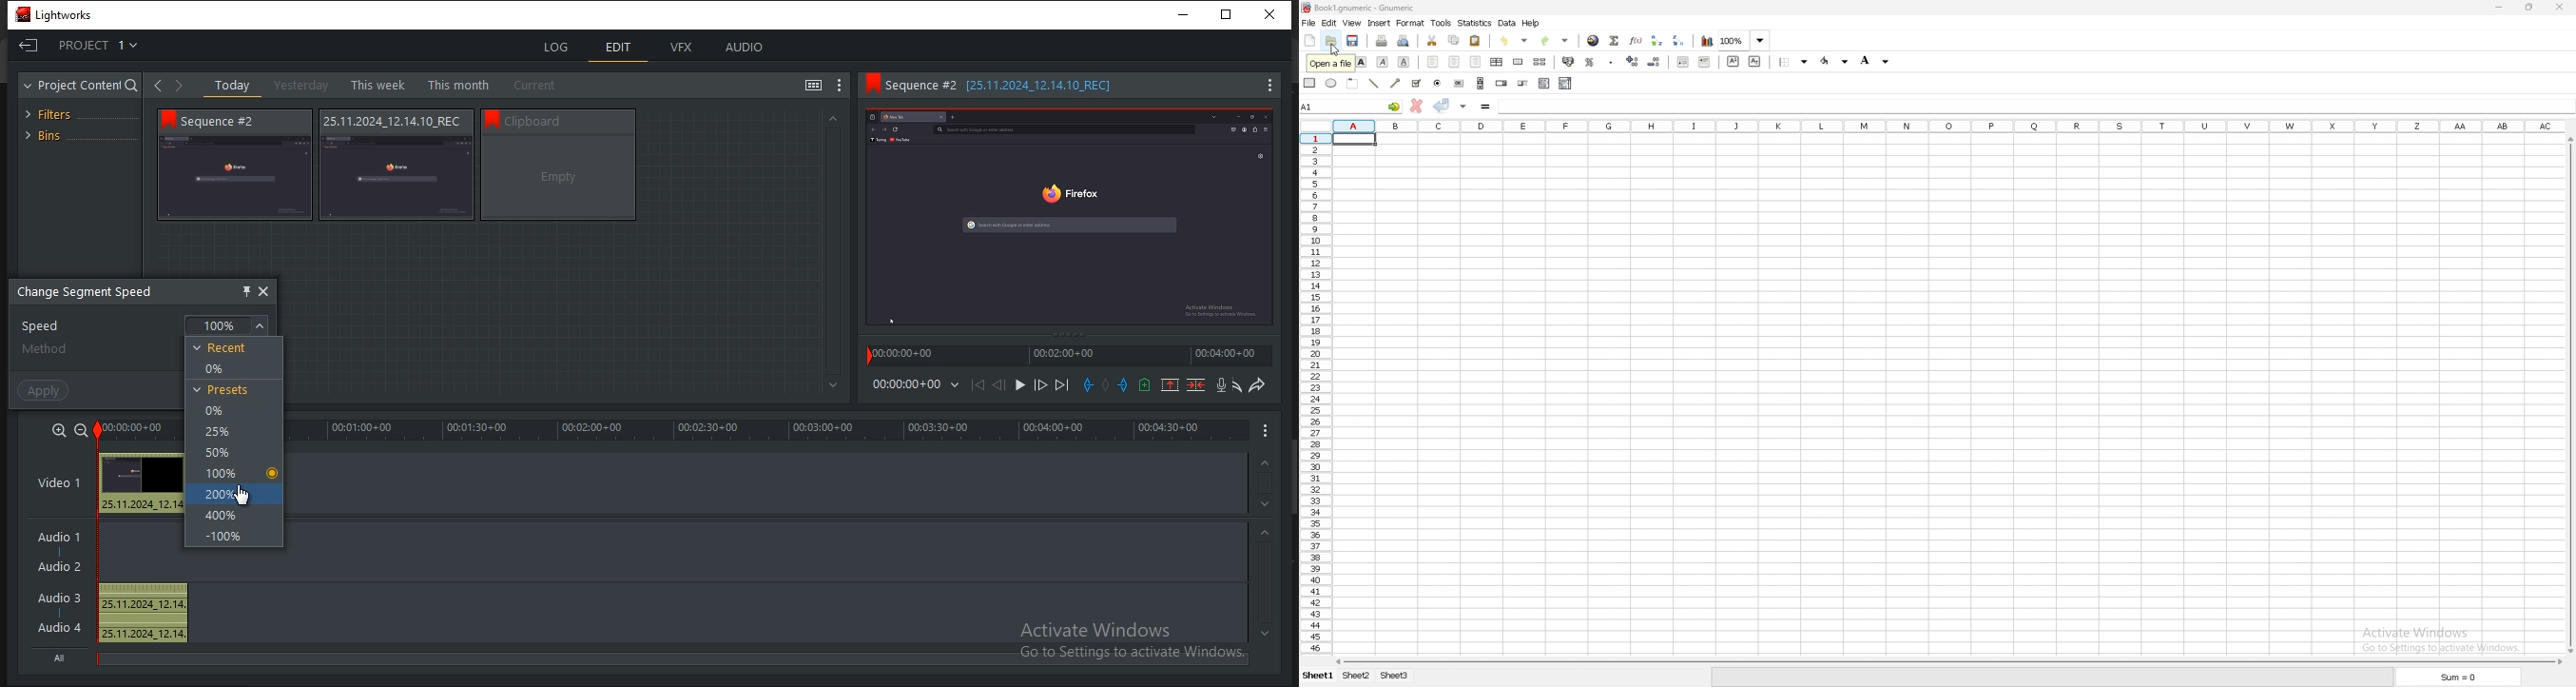 Image resolution: width=2576 pixels, height=700 pixels. What do you see at coordinates (572, 120) in the screenshot?
I see `Sequence information` at bounding box center [572, 120].